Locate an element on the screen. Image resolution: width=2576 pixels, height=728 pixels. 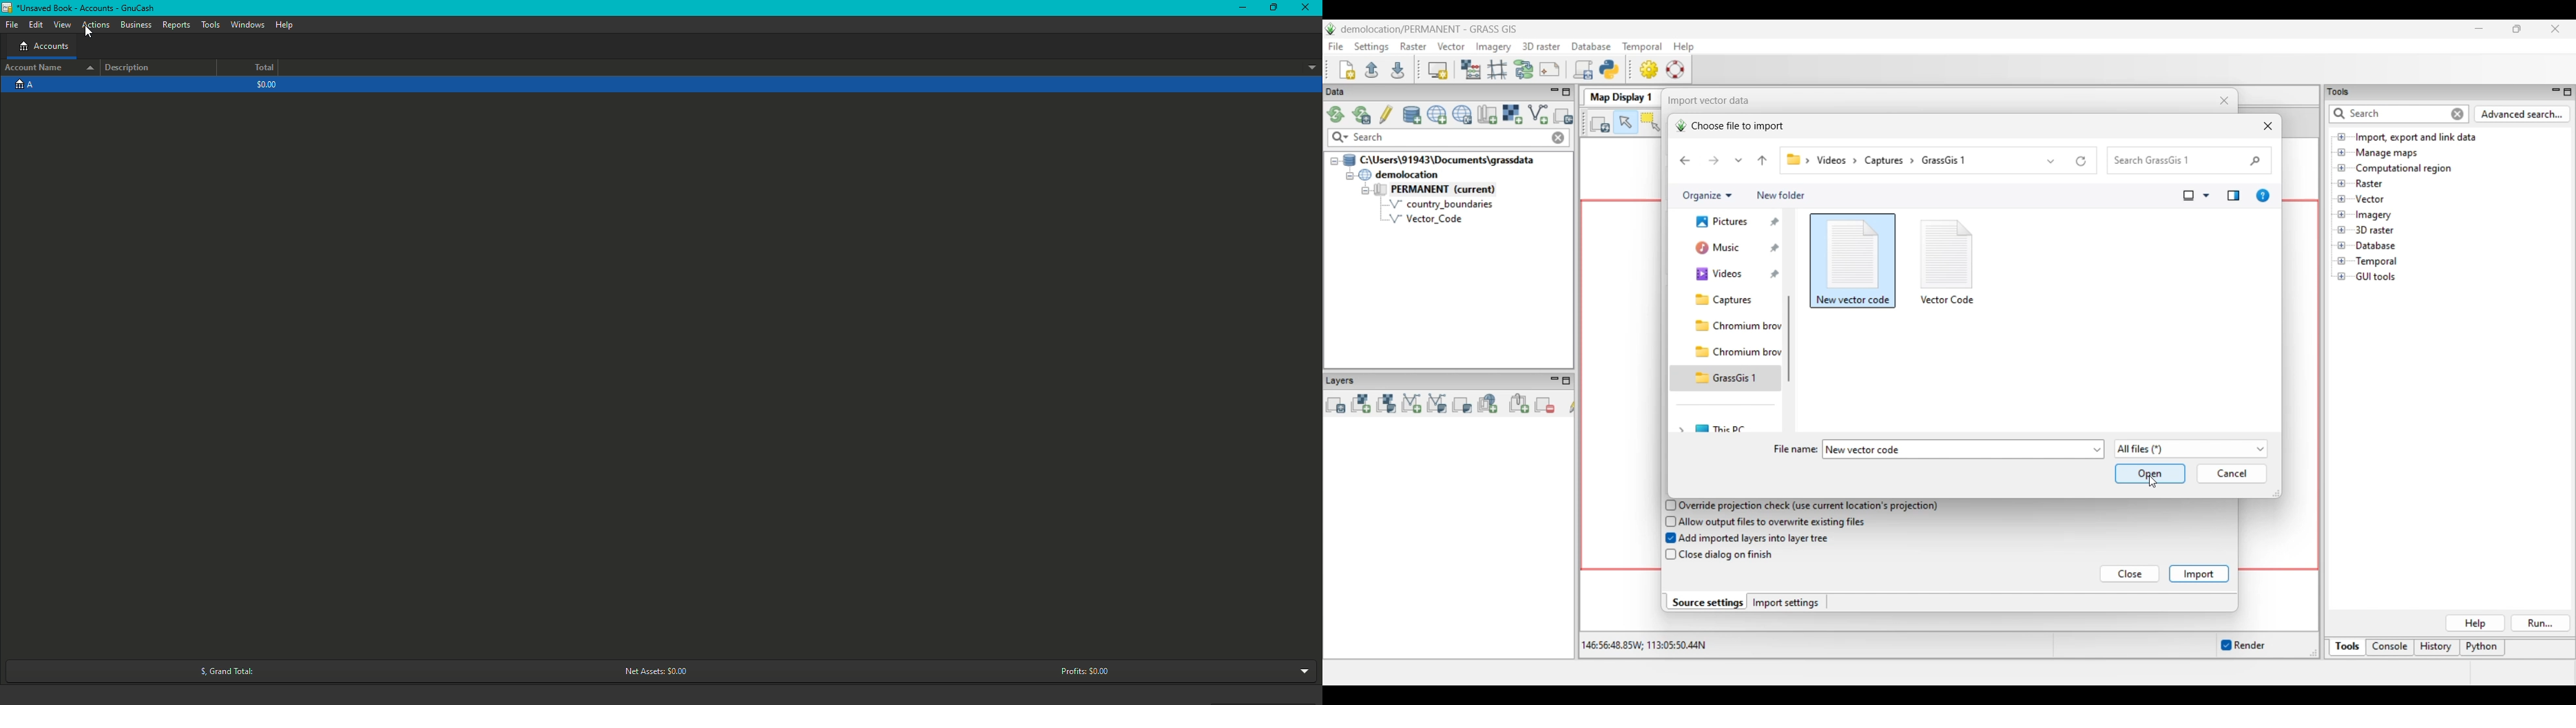
Grand Total is located at coordinates (219, 671).